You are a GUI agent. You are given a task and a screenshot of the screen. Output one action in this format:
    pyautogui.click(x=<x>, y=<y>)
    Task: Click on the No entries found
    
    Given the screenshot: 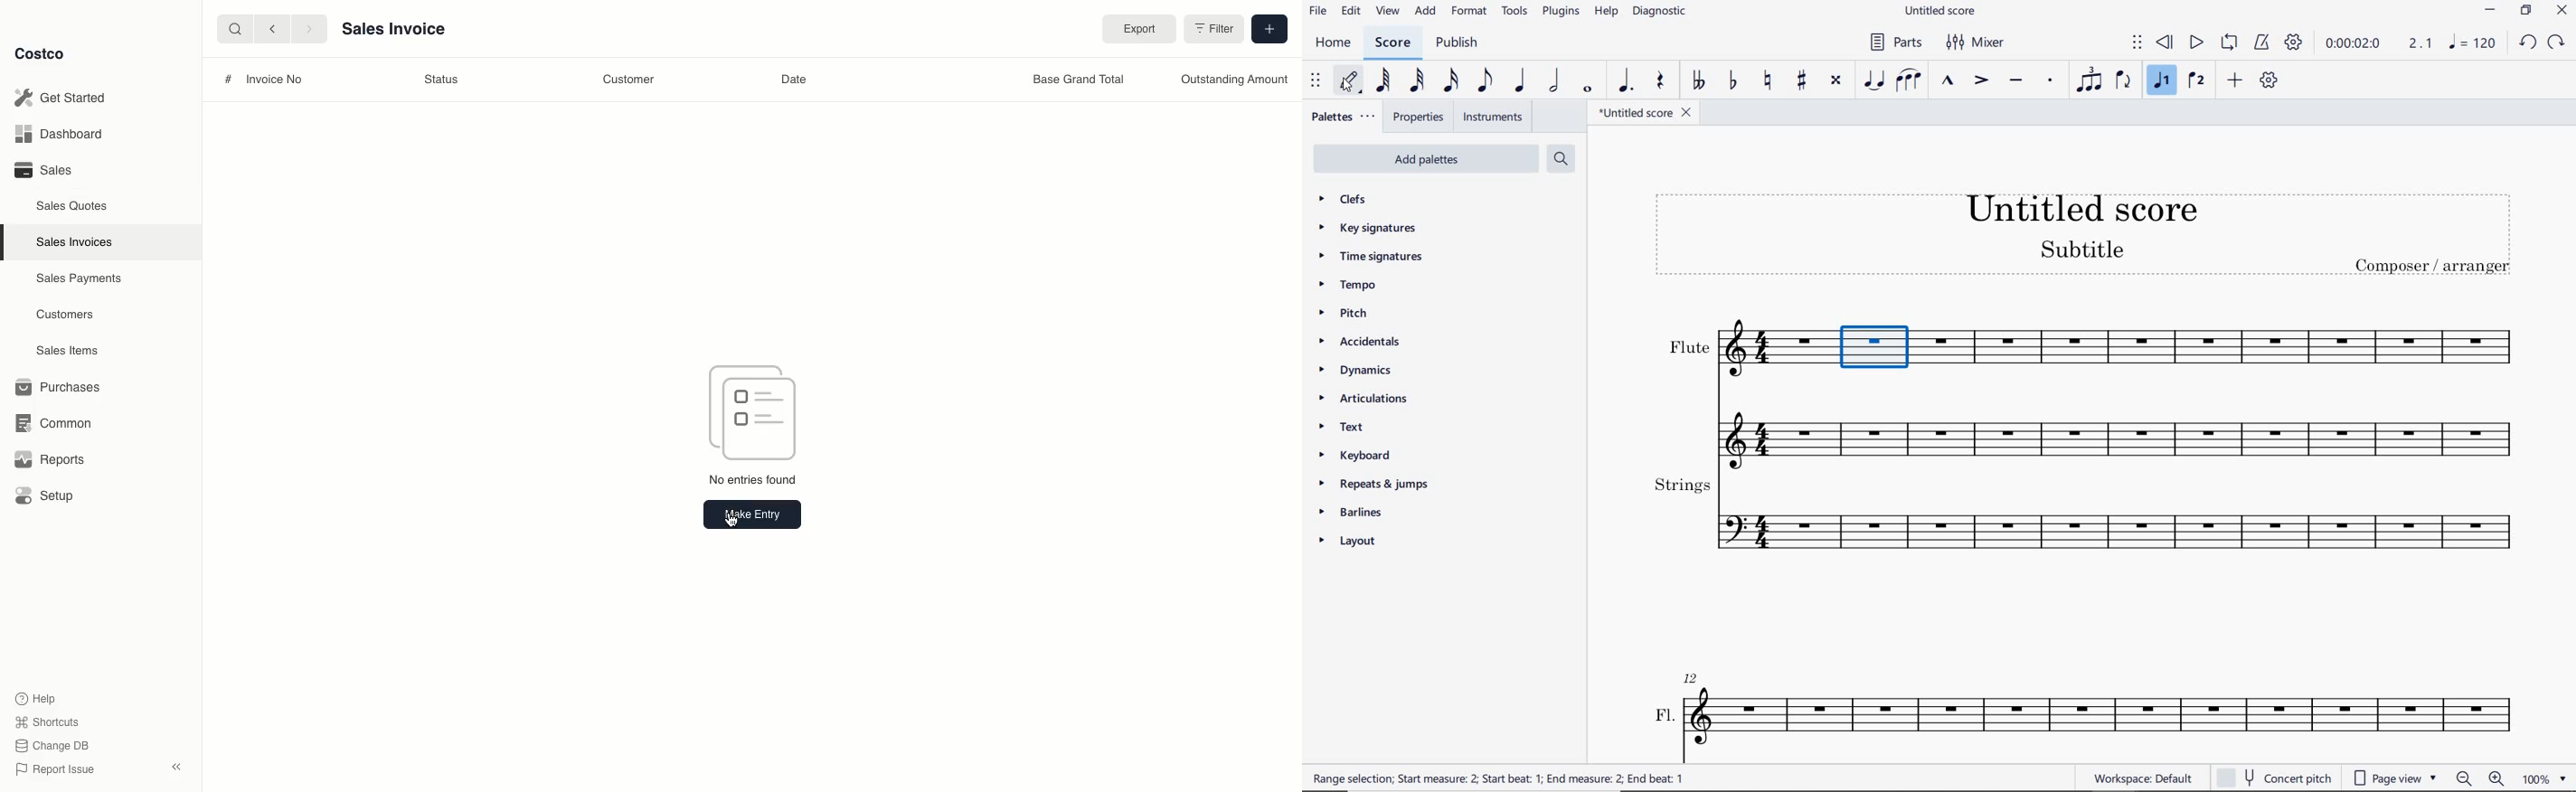 What is the action you would take?
    pyautogui.click(x=751, y=479)
    